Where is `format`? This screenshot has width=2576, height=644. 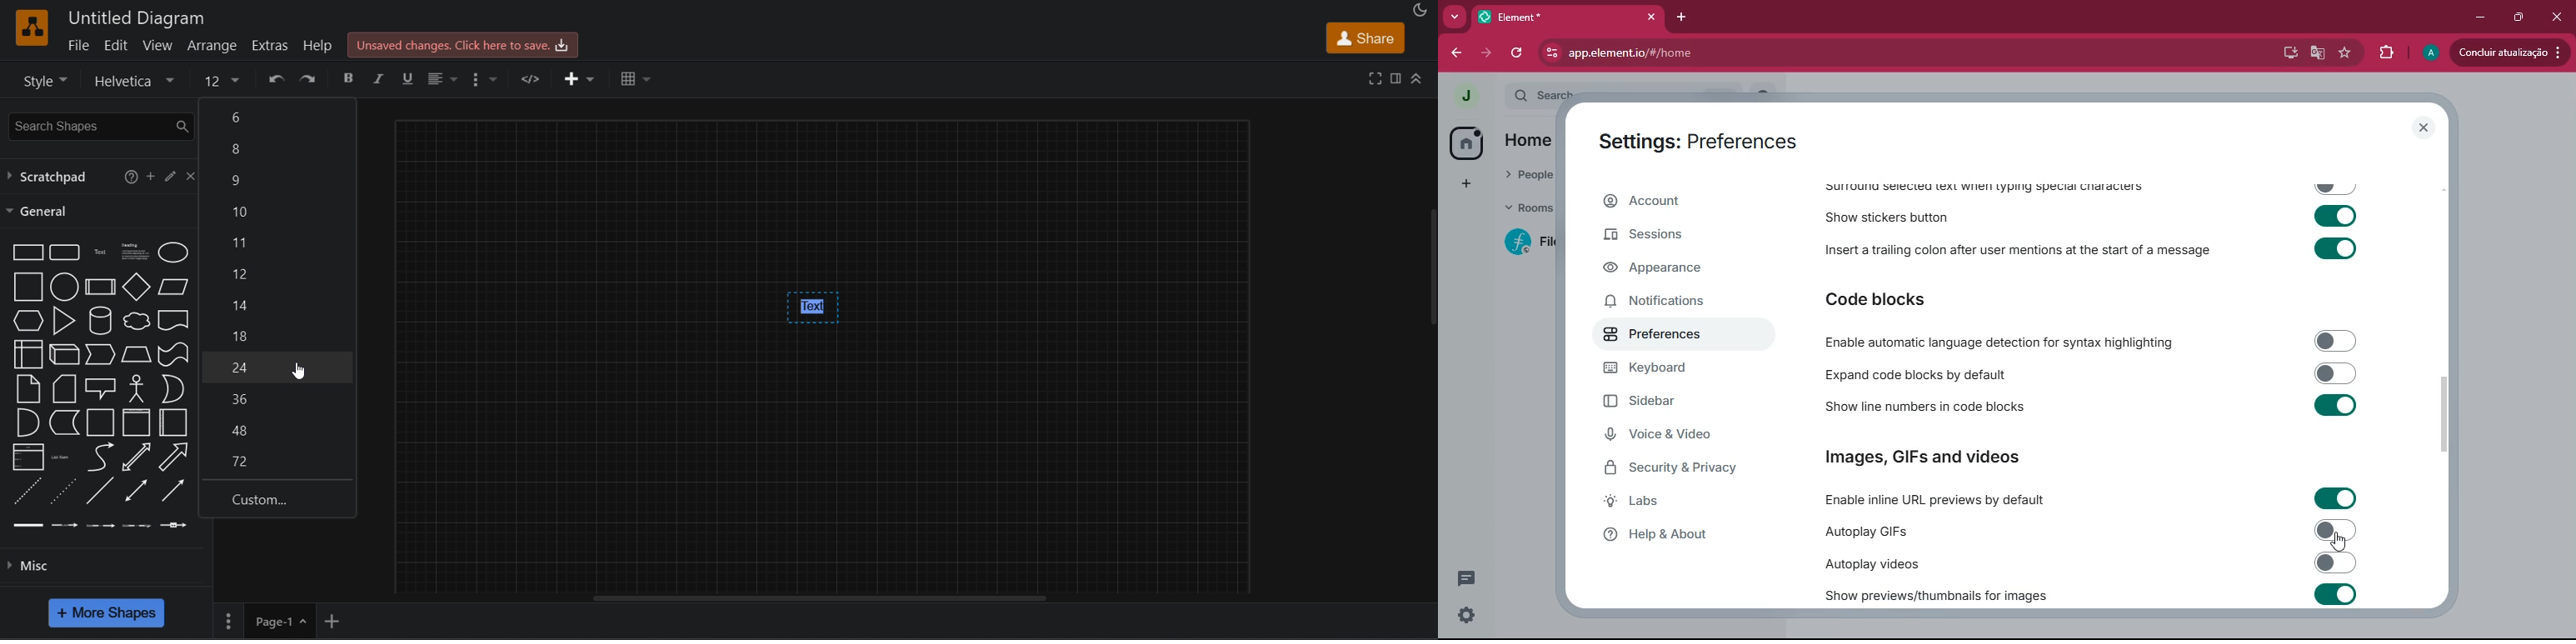 format is located at coordinates (490, 79).